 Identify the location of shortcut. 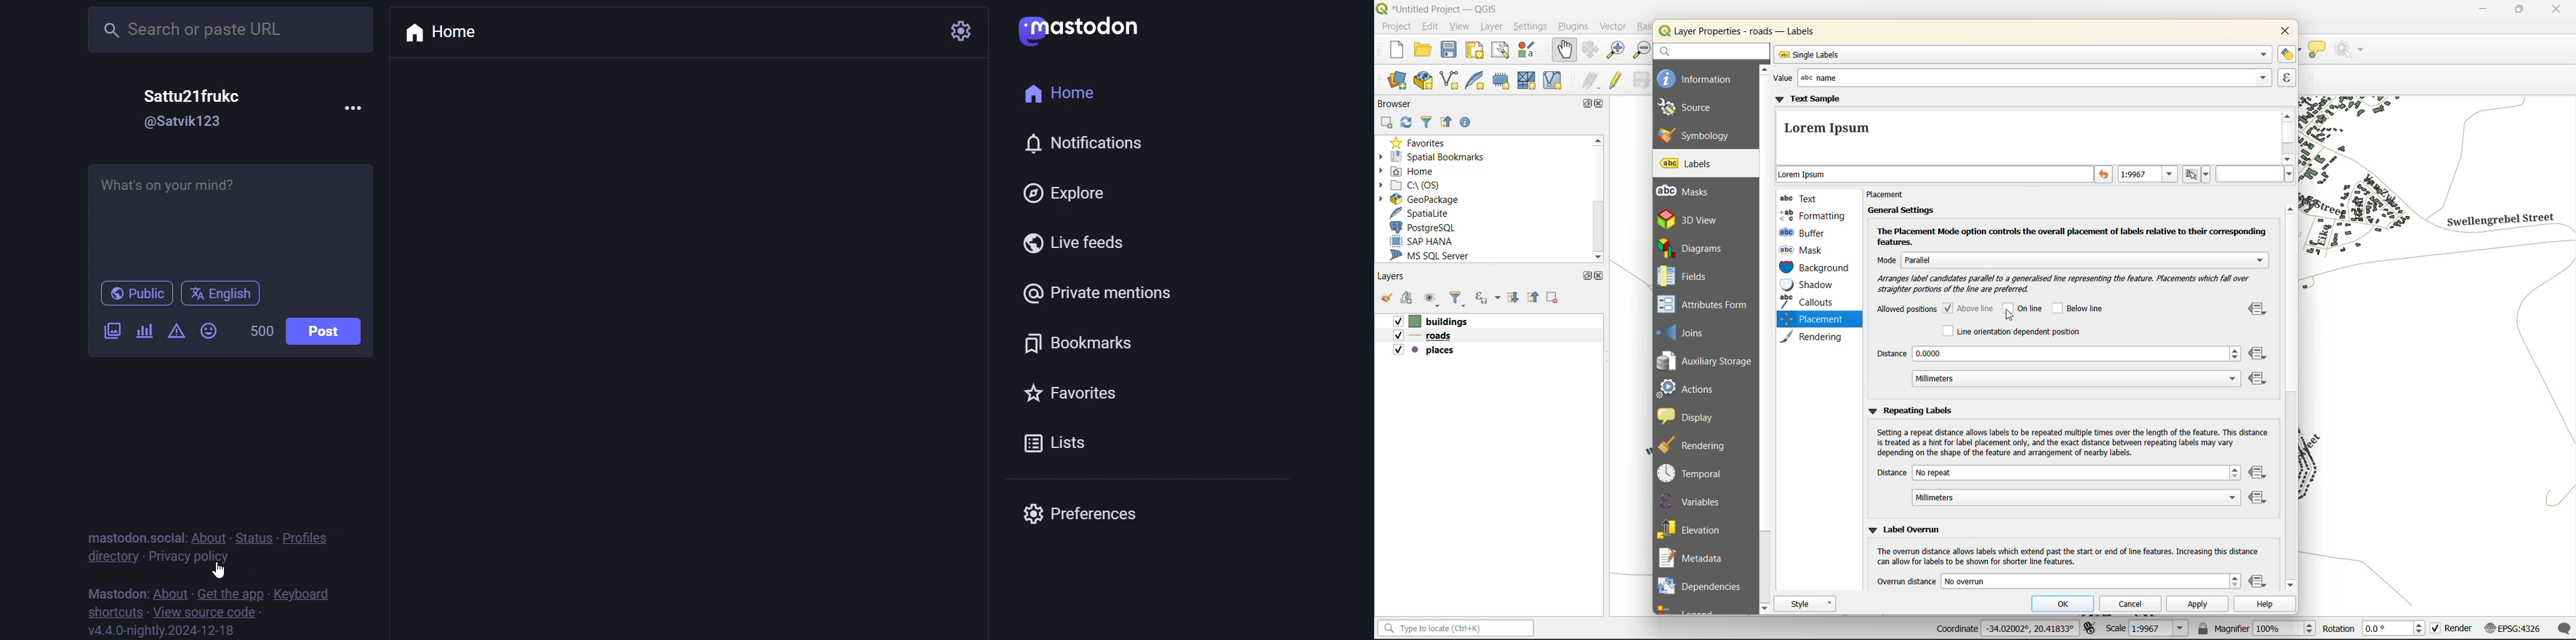
(108, 610).